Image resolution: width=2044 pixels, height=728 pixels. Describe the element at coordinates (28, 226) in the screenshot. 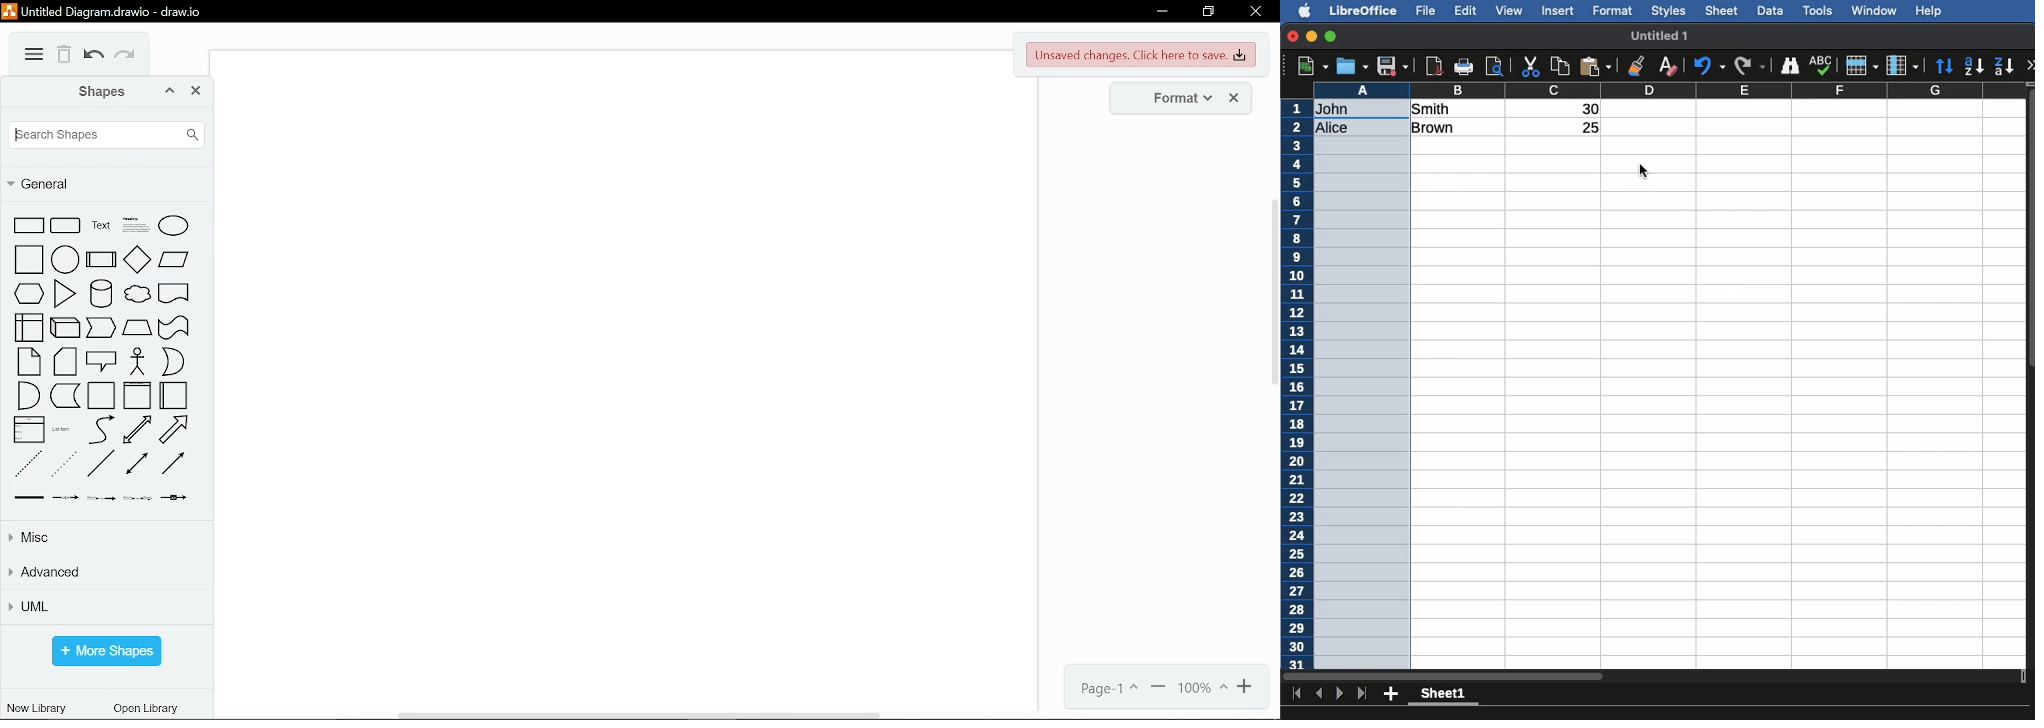

I see `rectangle` at that location.